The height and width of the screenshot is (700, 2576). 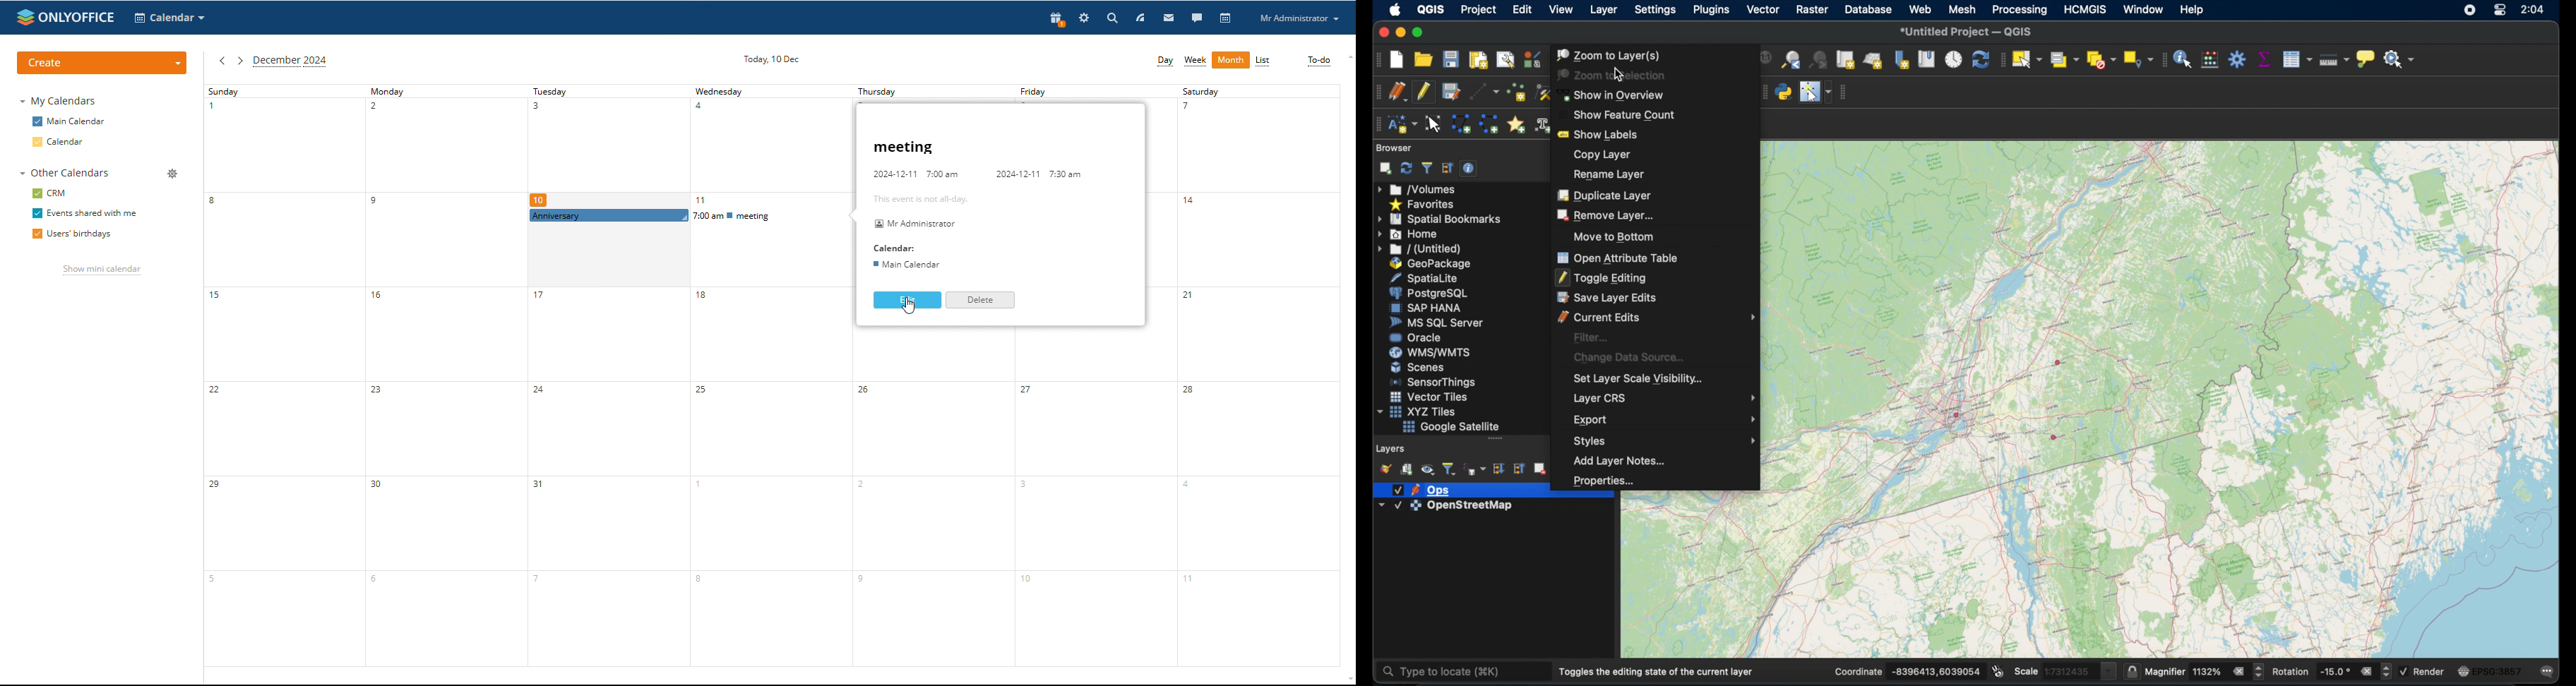 What do you see at coordinates (1430, 382) in the screenshot?
I see `sensor things` at bounding box center [1430, 382].